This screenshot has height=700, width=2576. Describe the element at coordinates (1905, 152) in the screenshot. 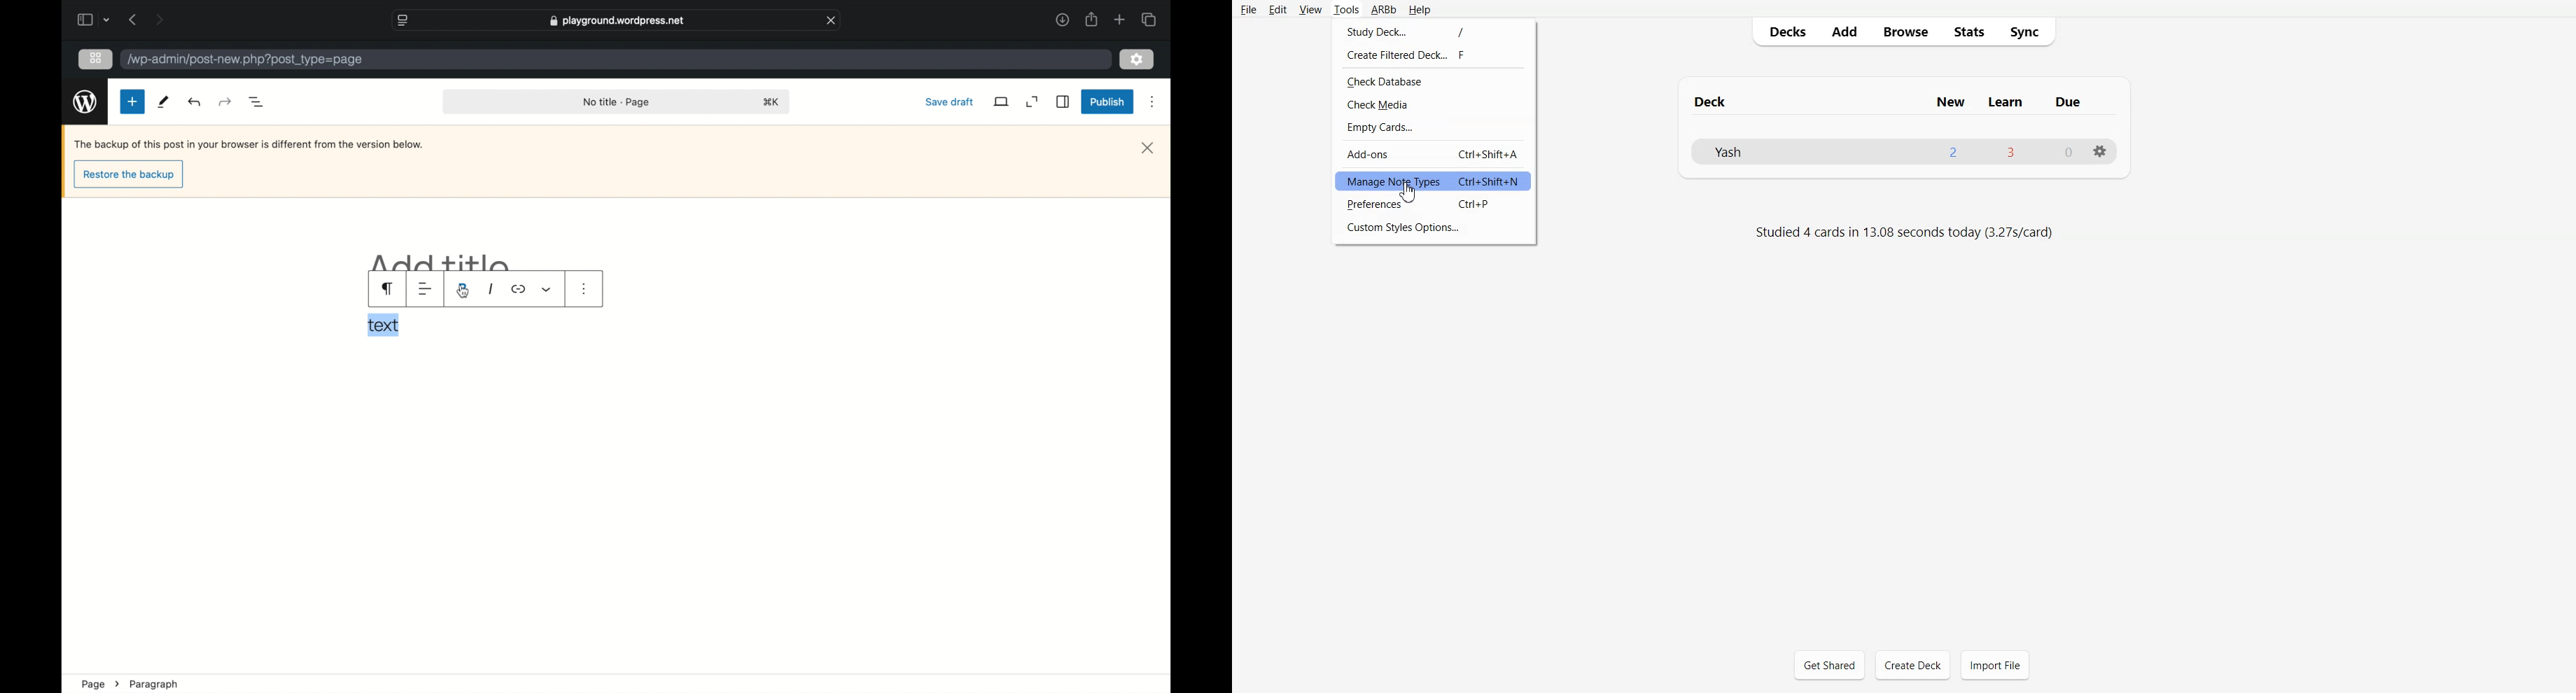

I see `Deck File` at that location.